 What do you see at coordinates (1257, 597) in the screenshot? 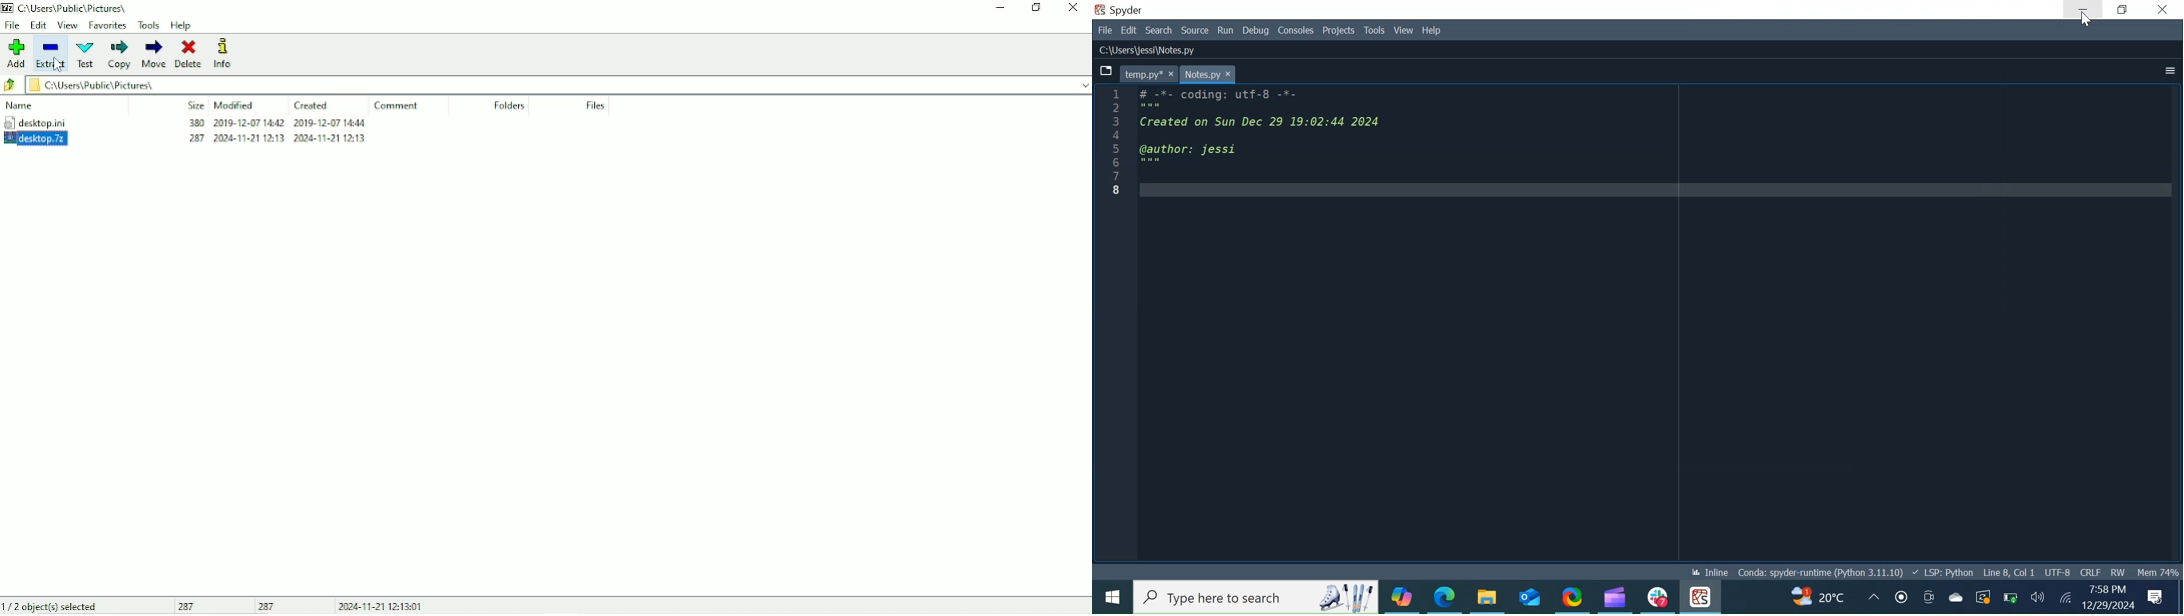
I see `Type here to search` at bounding box center [1257, 597].